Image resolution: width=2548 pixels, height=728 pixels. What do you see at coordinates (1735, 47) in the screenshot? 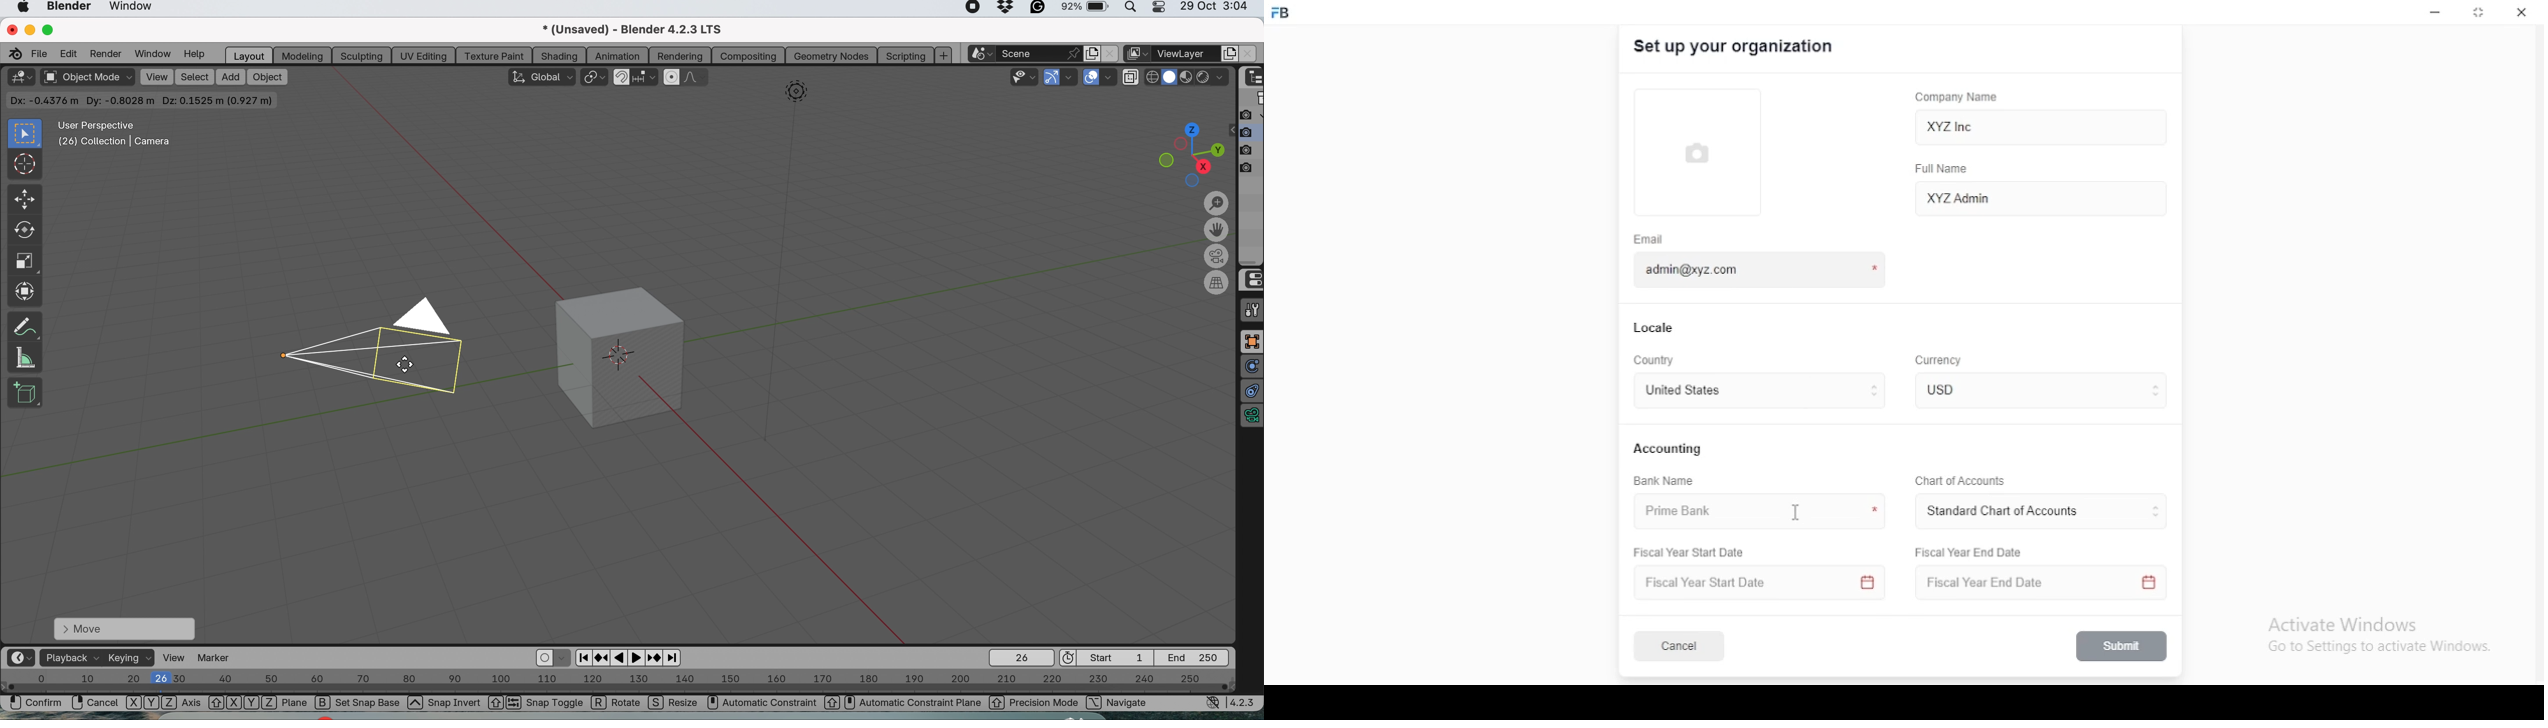
I see `set up your organization` at bounding box center [1735, 47].